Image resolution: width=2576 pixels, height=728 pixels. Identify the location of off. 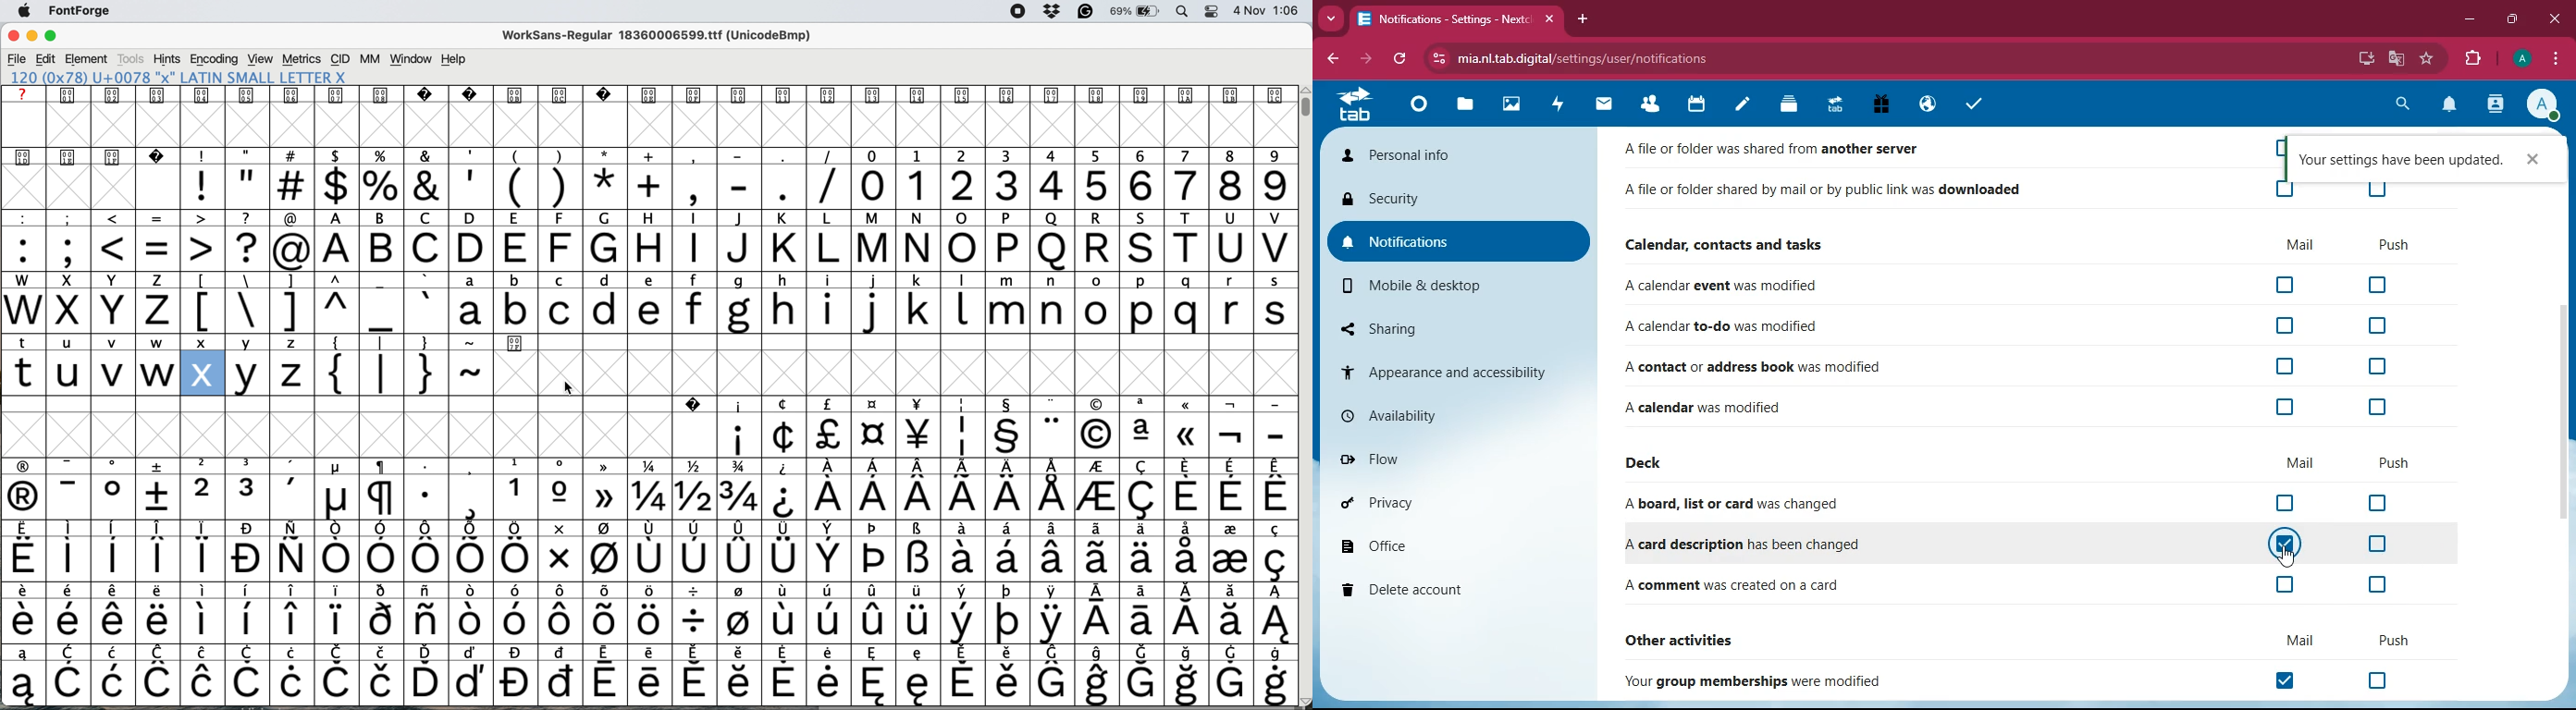
(2281, 366).